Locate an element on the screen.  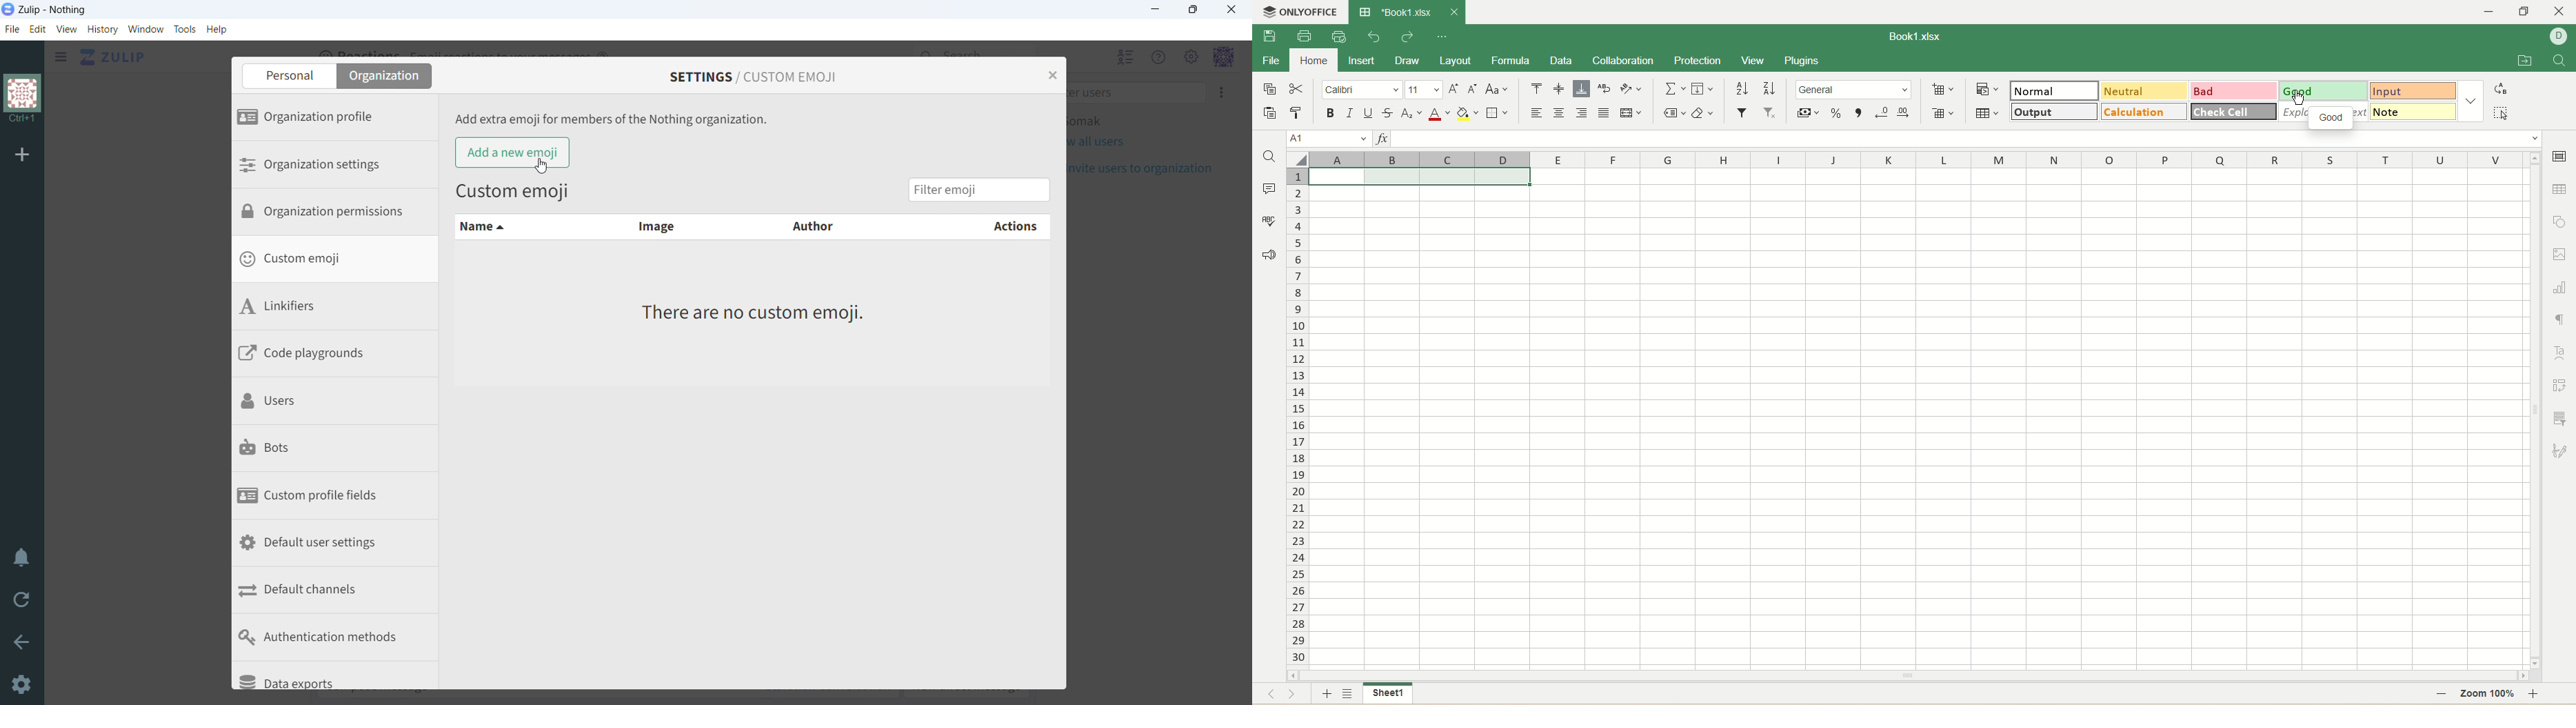
font name is located at coordinates (1361, 90).